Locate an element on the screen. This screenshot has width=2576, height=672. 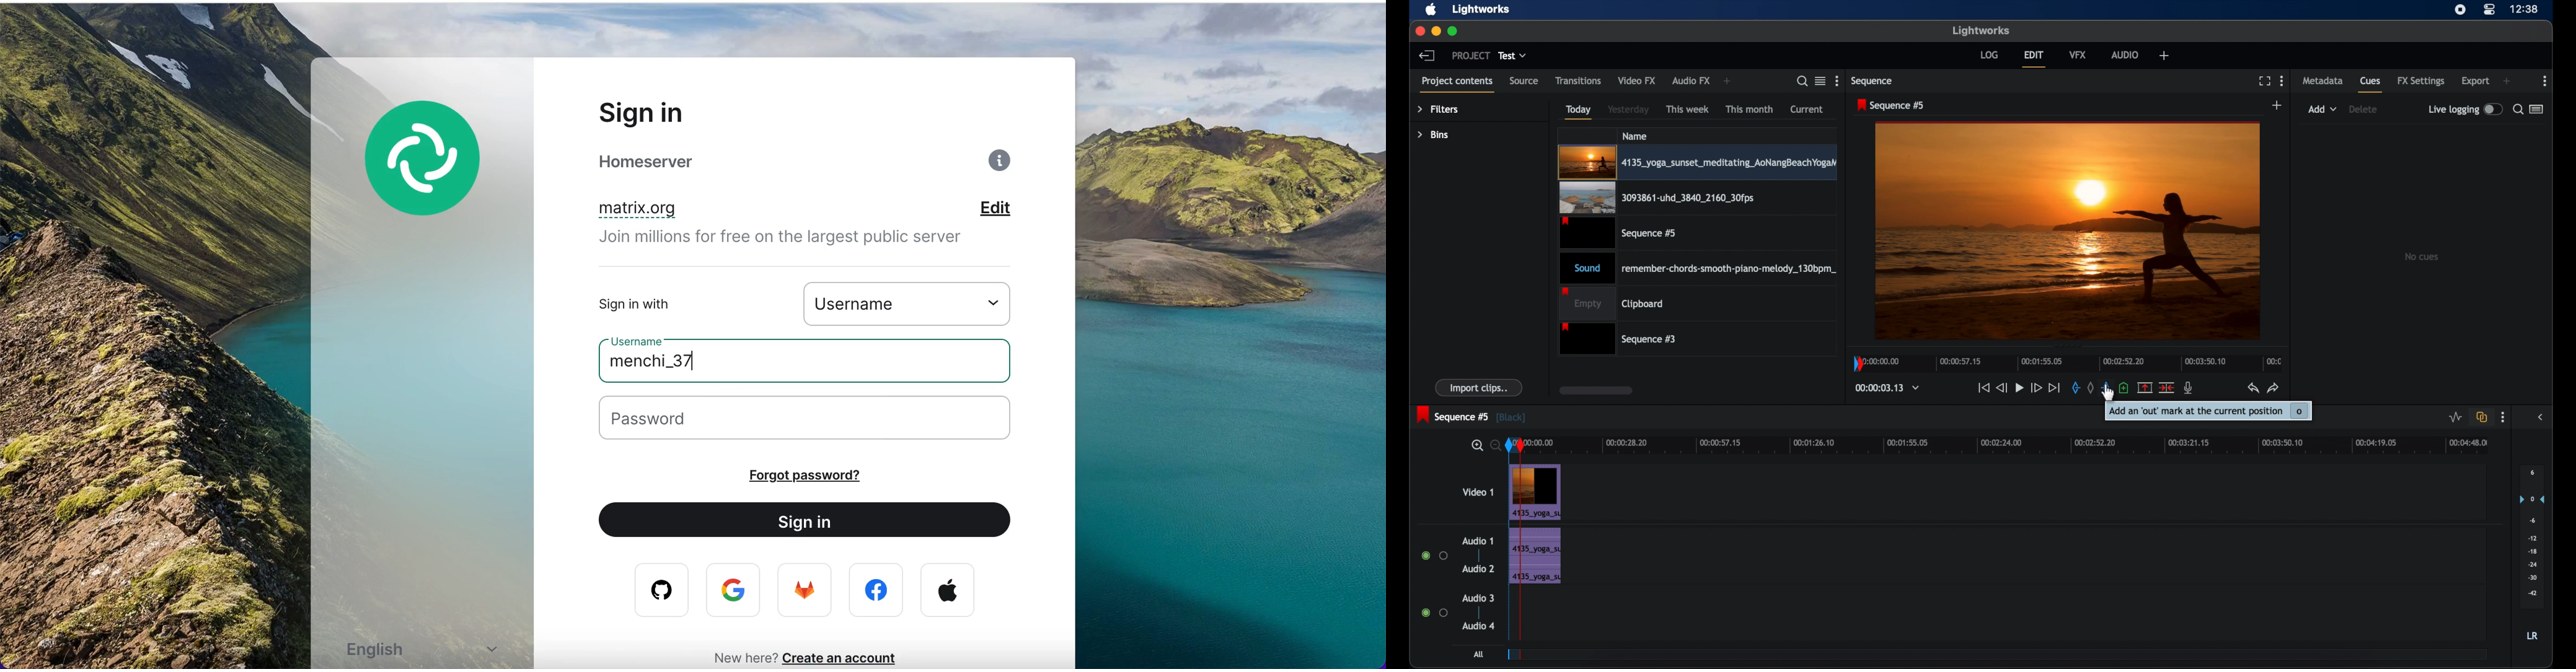
cursor is located at coordinates (2106, 395).